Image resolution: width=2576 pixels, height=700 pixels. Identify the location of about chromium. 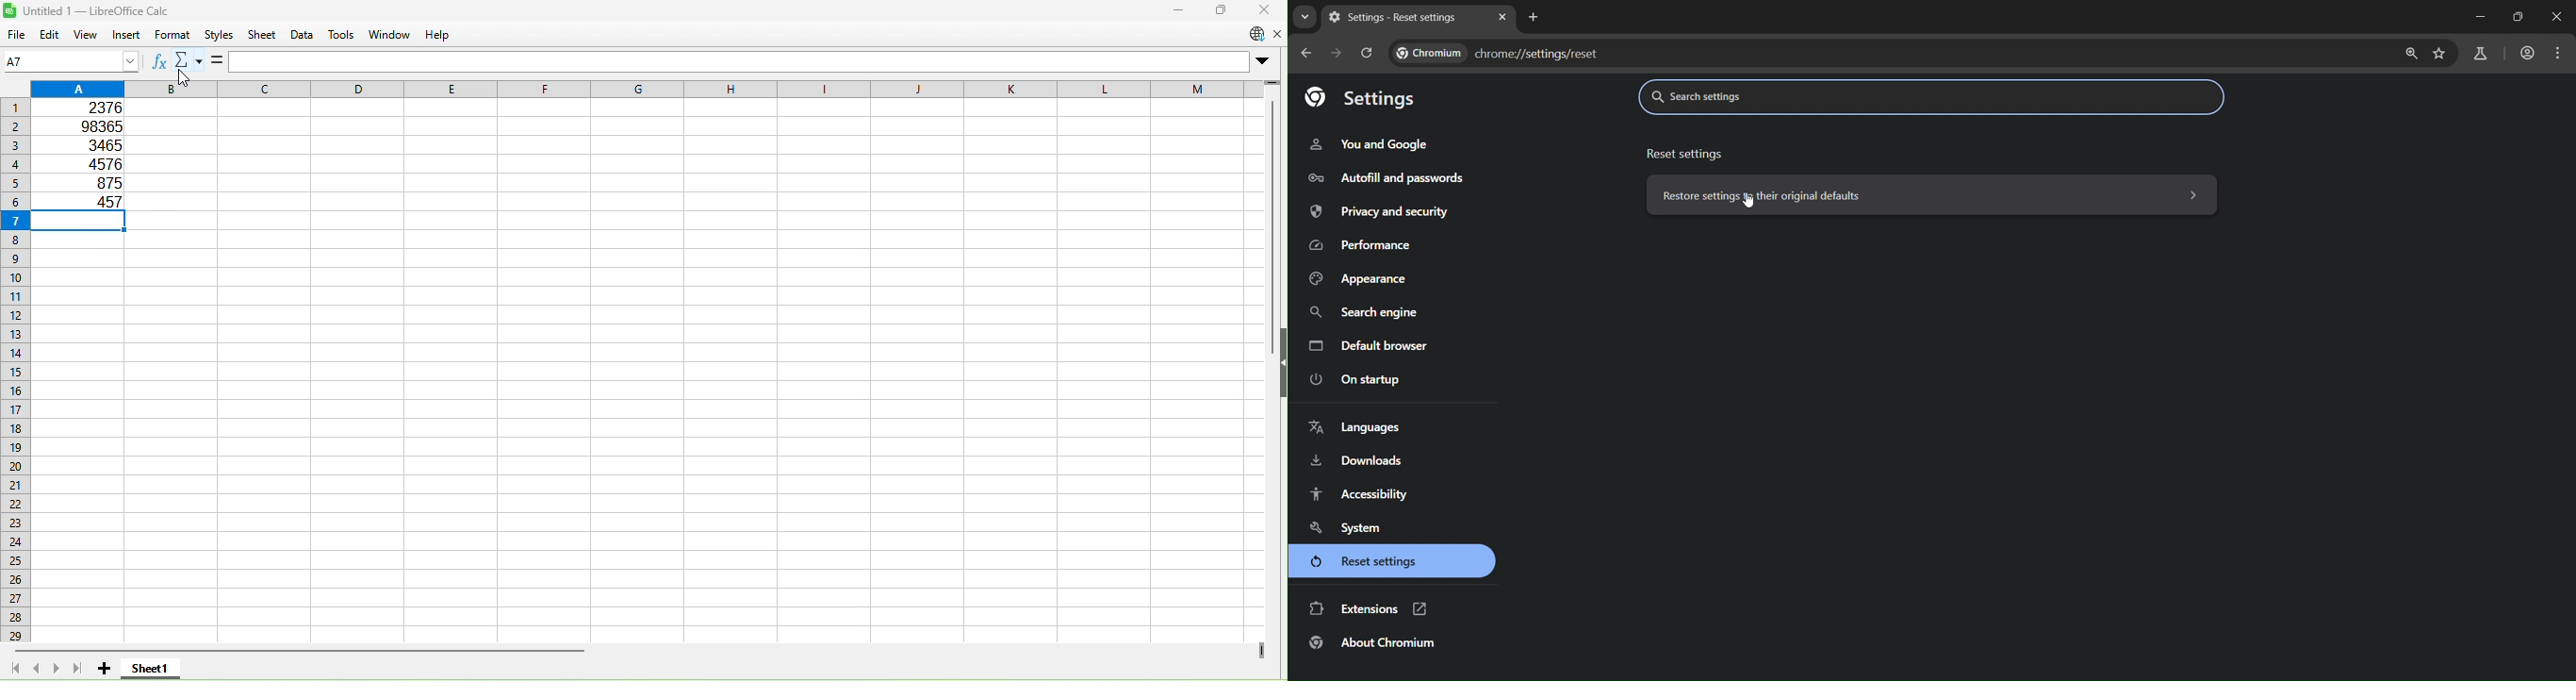
(1368, 643).